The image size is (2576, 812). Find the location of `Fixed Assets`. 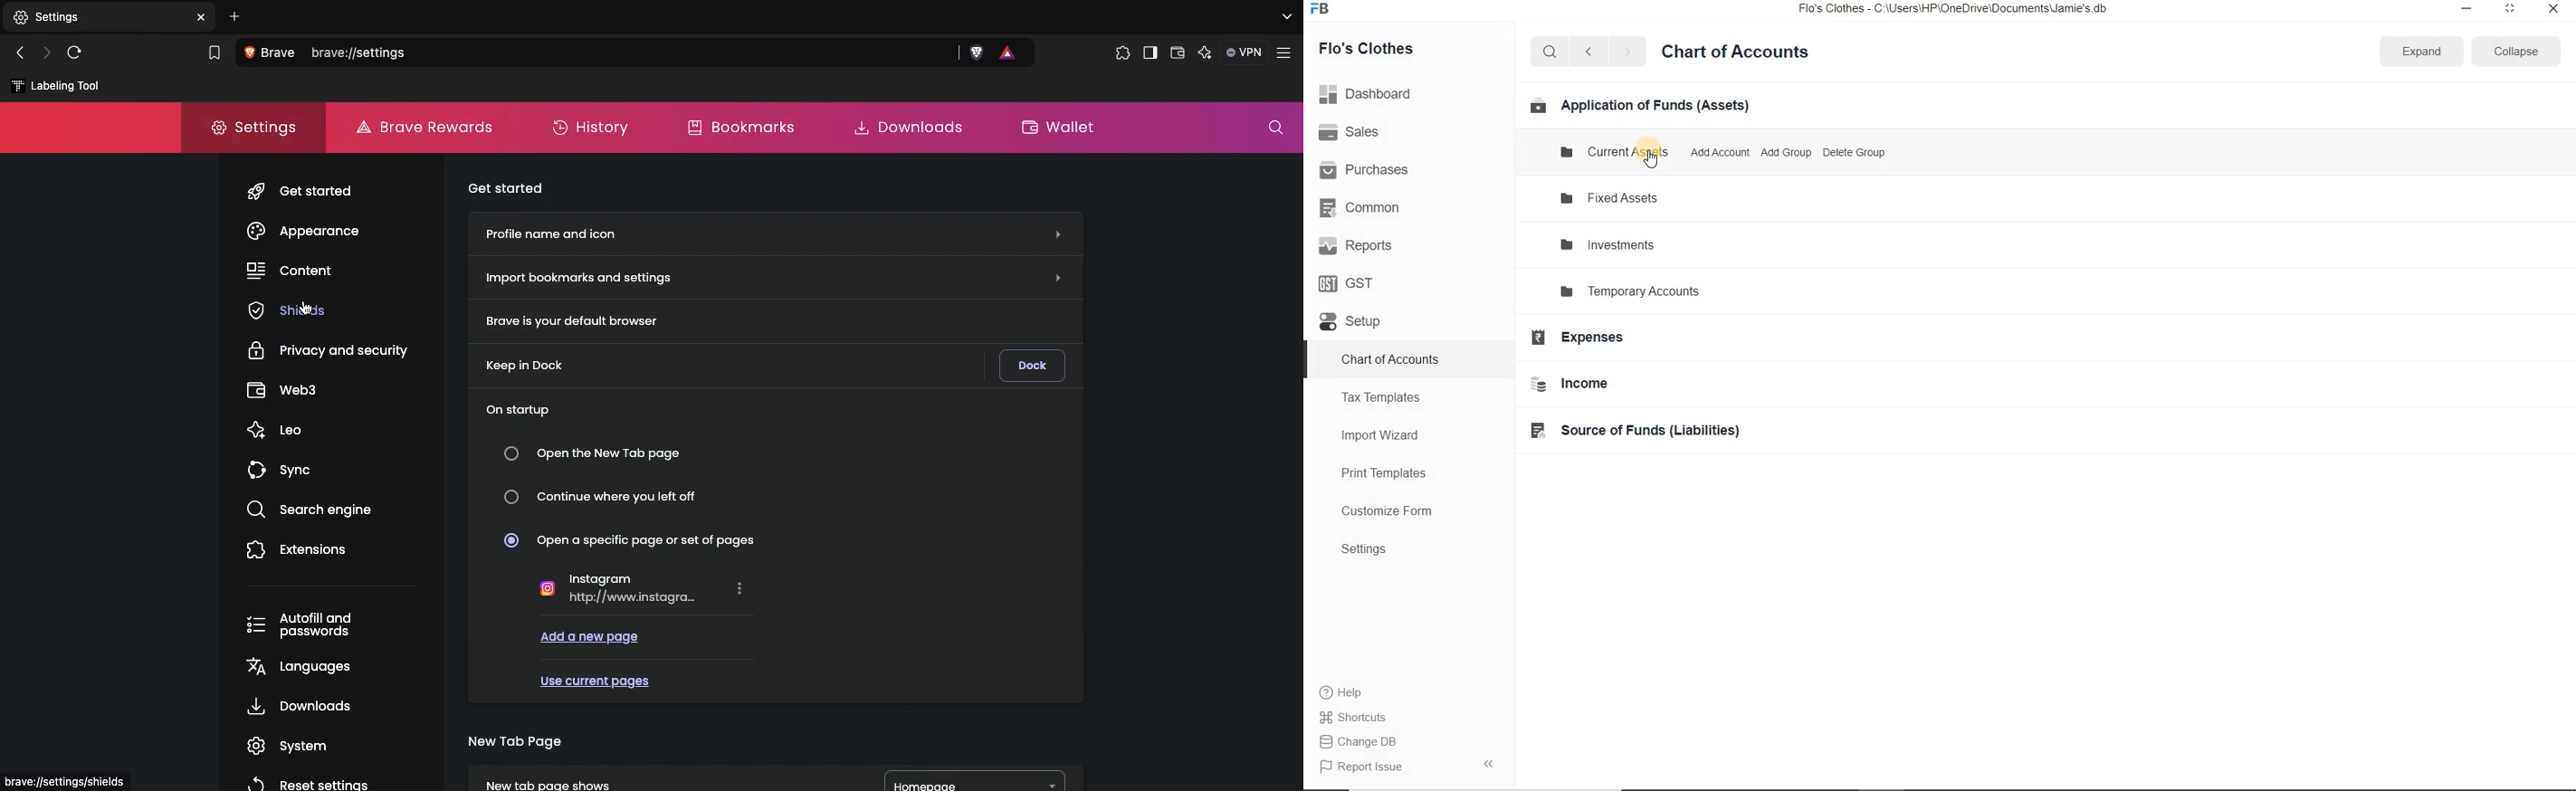

Fixed Assets is located at coordinates (1635, 199).